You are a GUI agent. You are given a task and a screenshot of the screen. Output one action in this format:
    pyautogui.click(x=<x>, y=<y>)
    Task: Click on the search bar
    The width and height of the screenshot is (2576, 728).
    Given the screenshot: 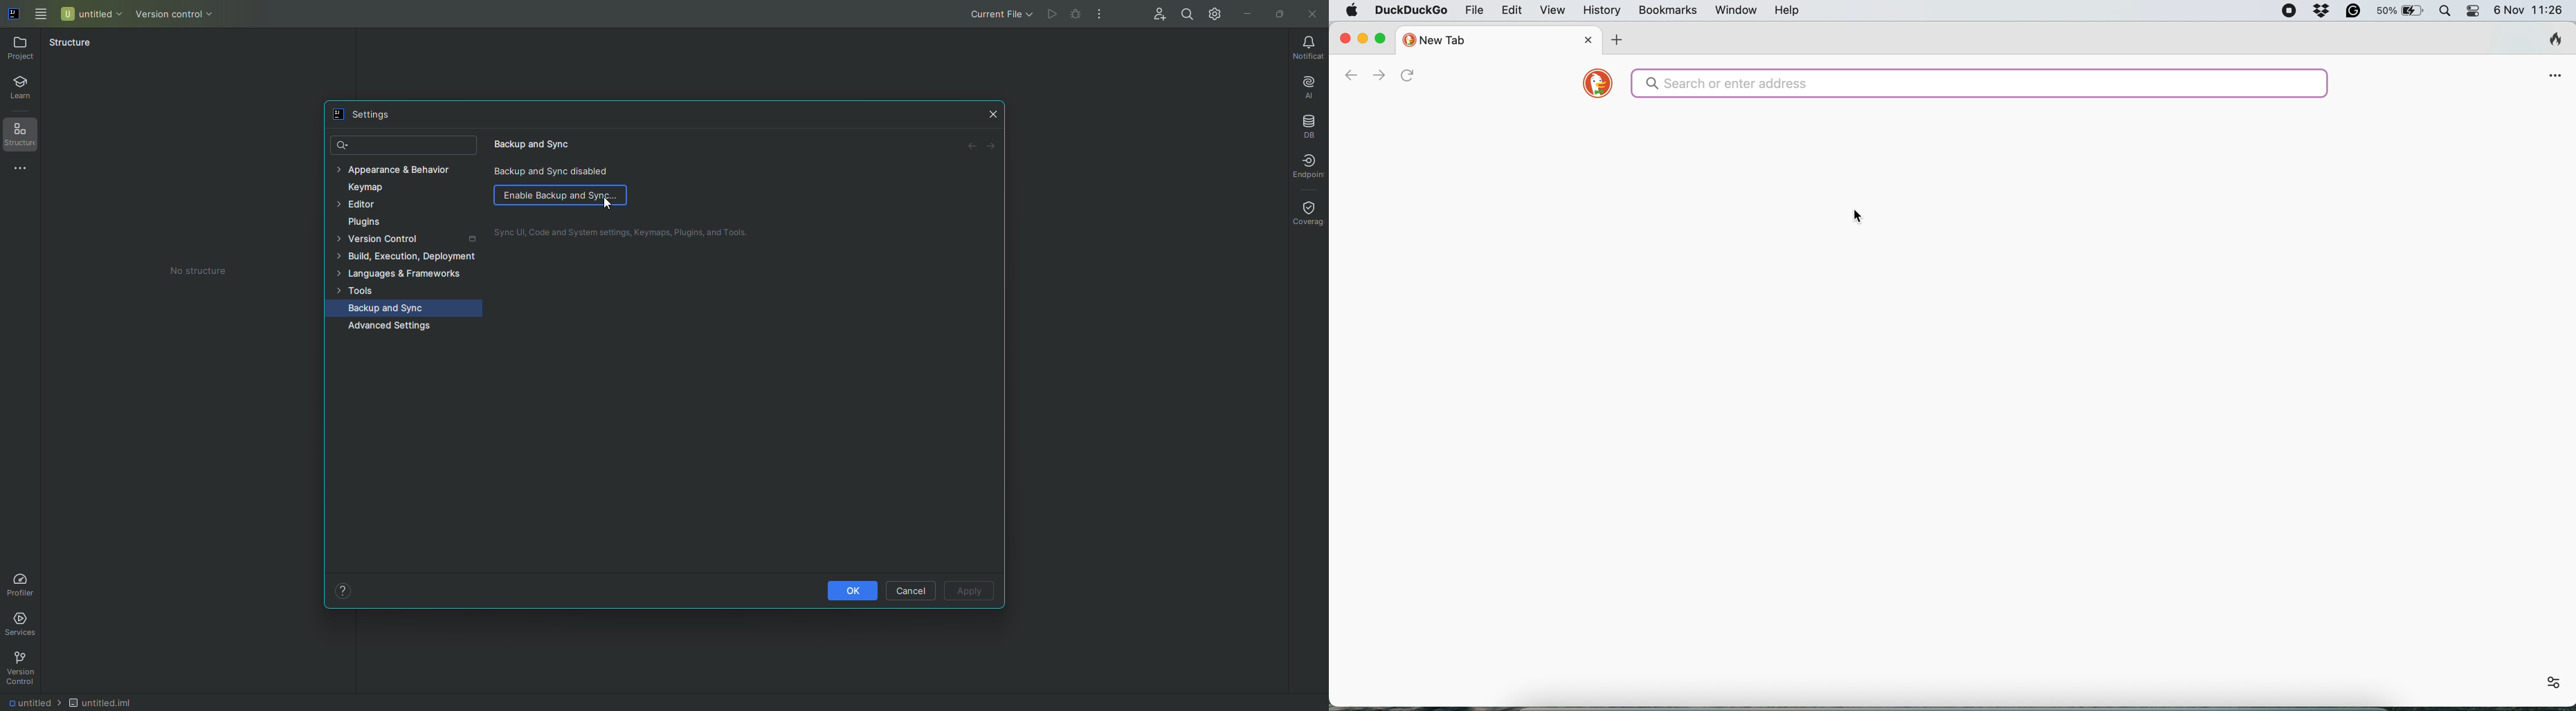 What is the action you would take?
    pyautogui.click(x=1988, y=82)
    